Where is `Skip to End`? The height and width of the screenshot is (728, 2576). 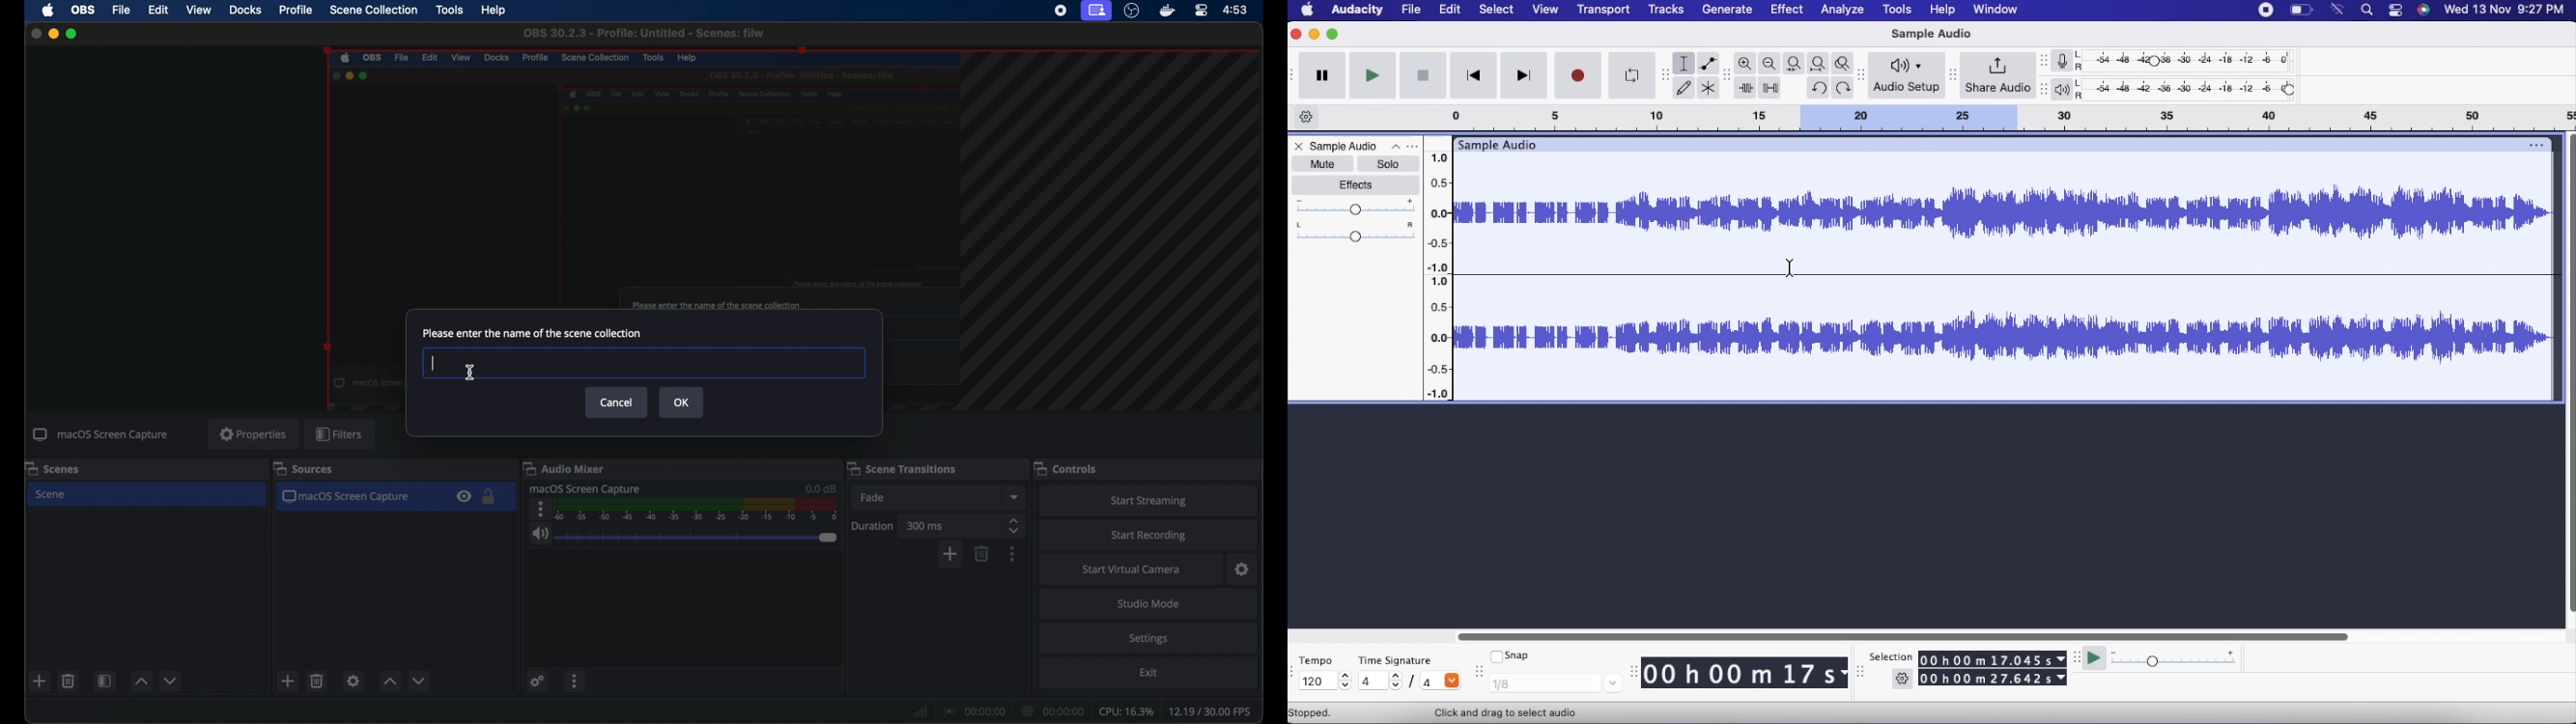 Skip to End is located at coordinates (1525, 76).